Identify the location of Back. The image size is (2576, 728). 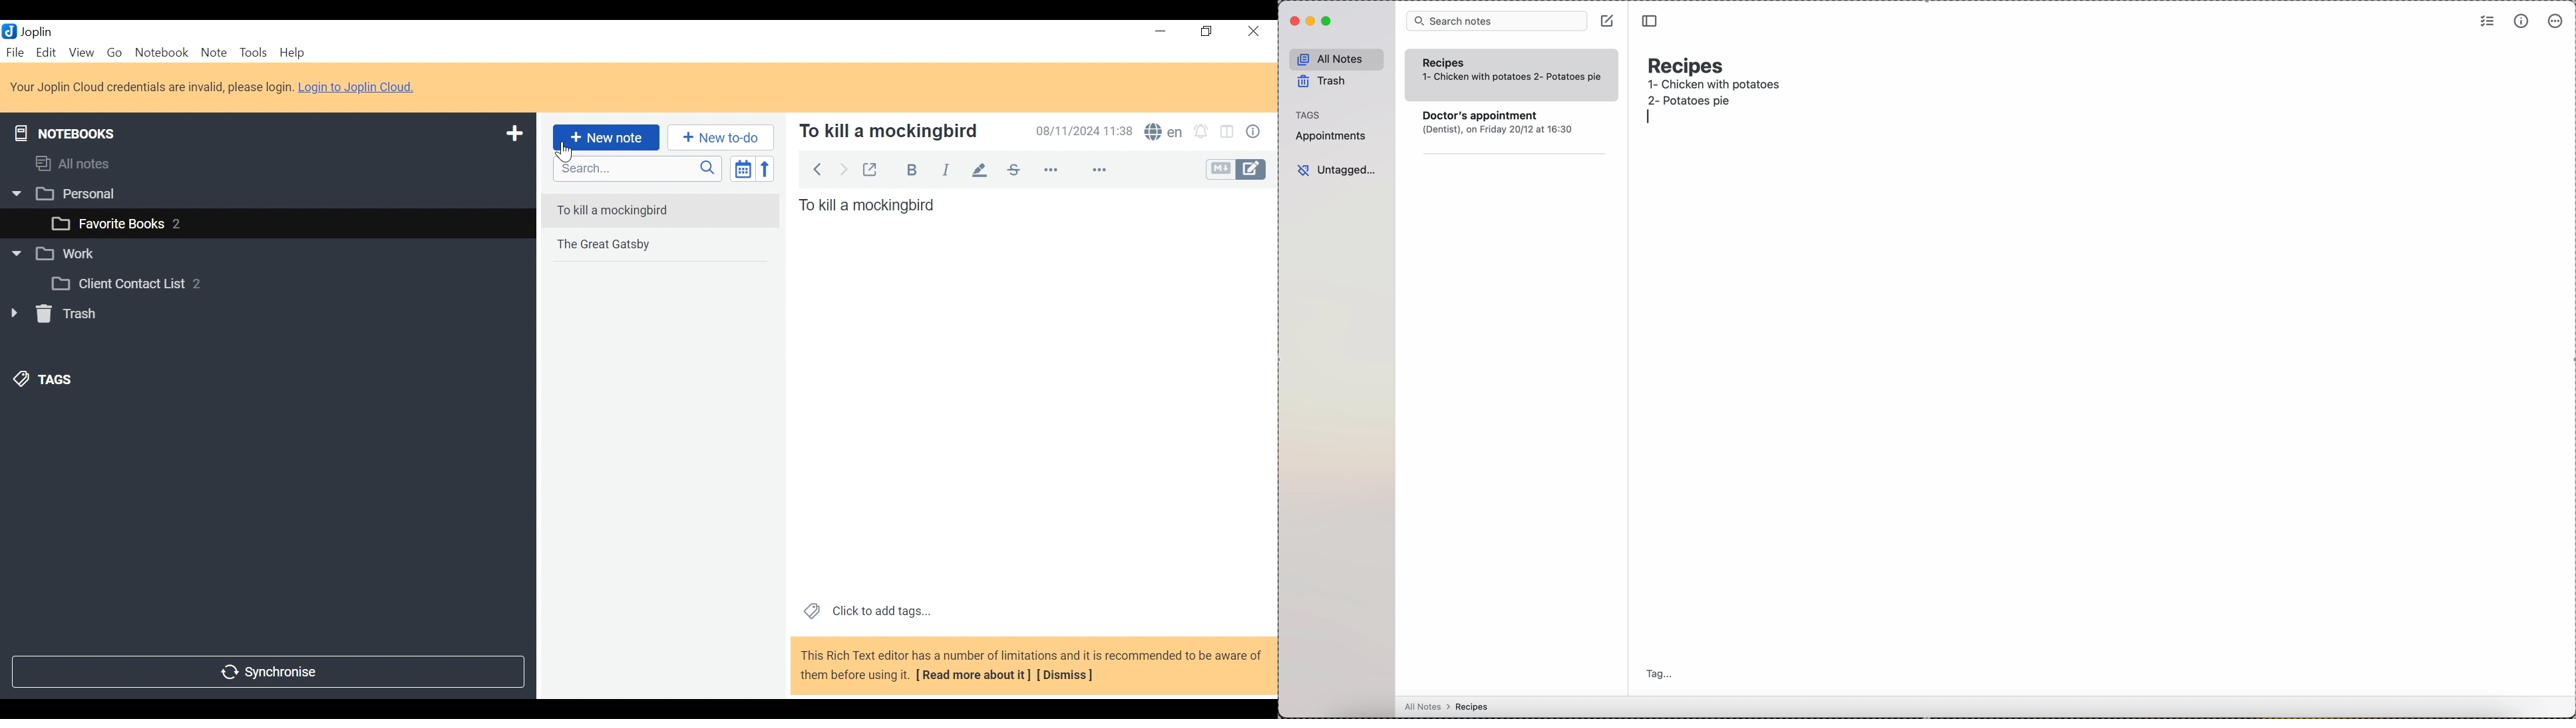
(819, 170).